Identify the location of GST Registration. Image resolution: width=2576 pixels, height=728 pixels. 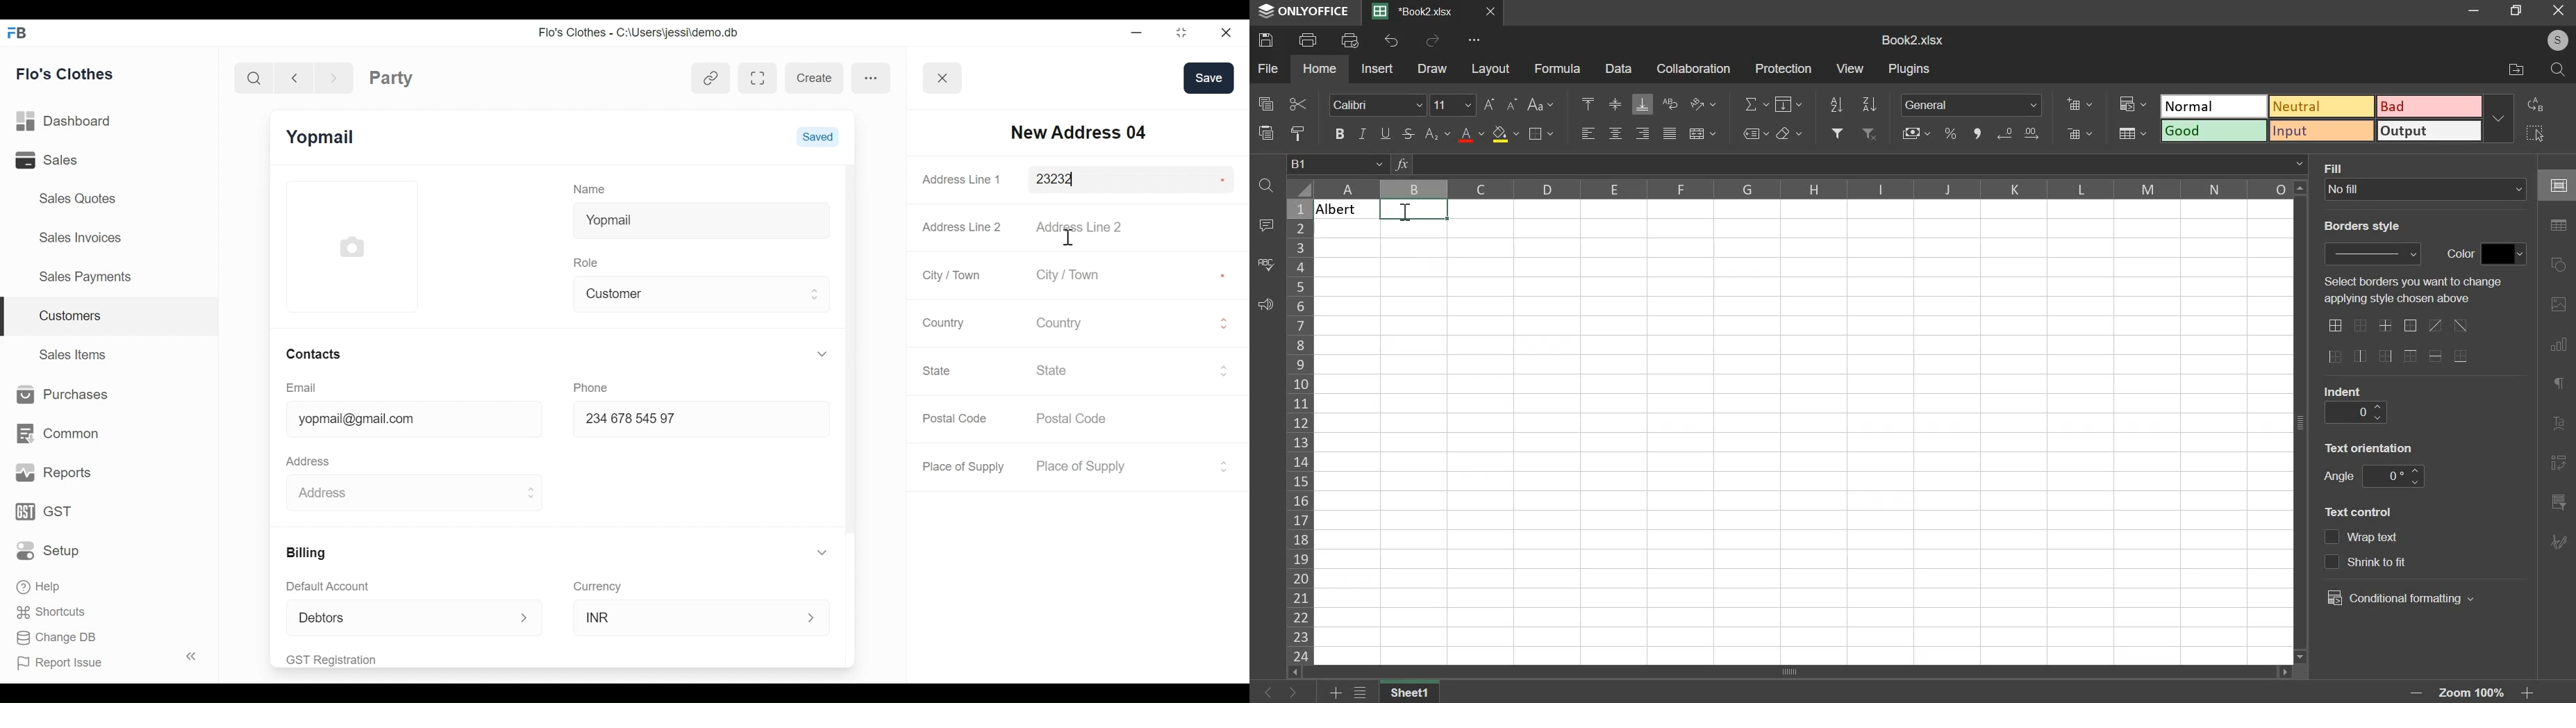
(348, 659).